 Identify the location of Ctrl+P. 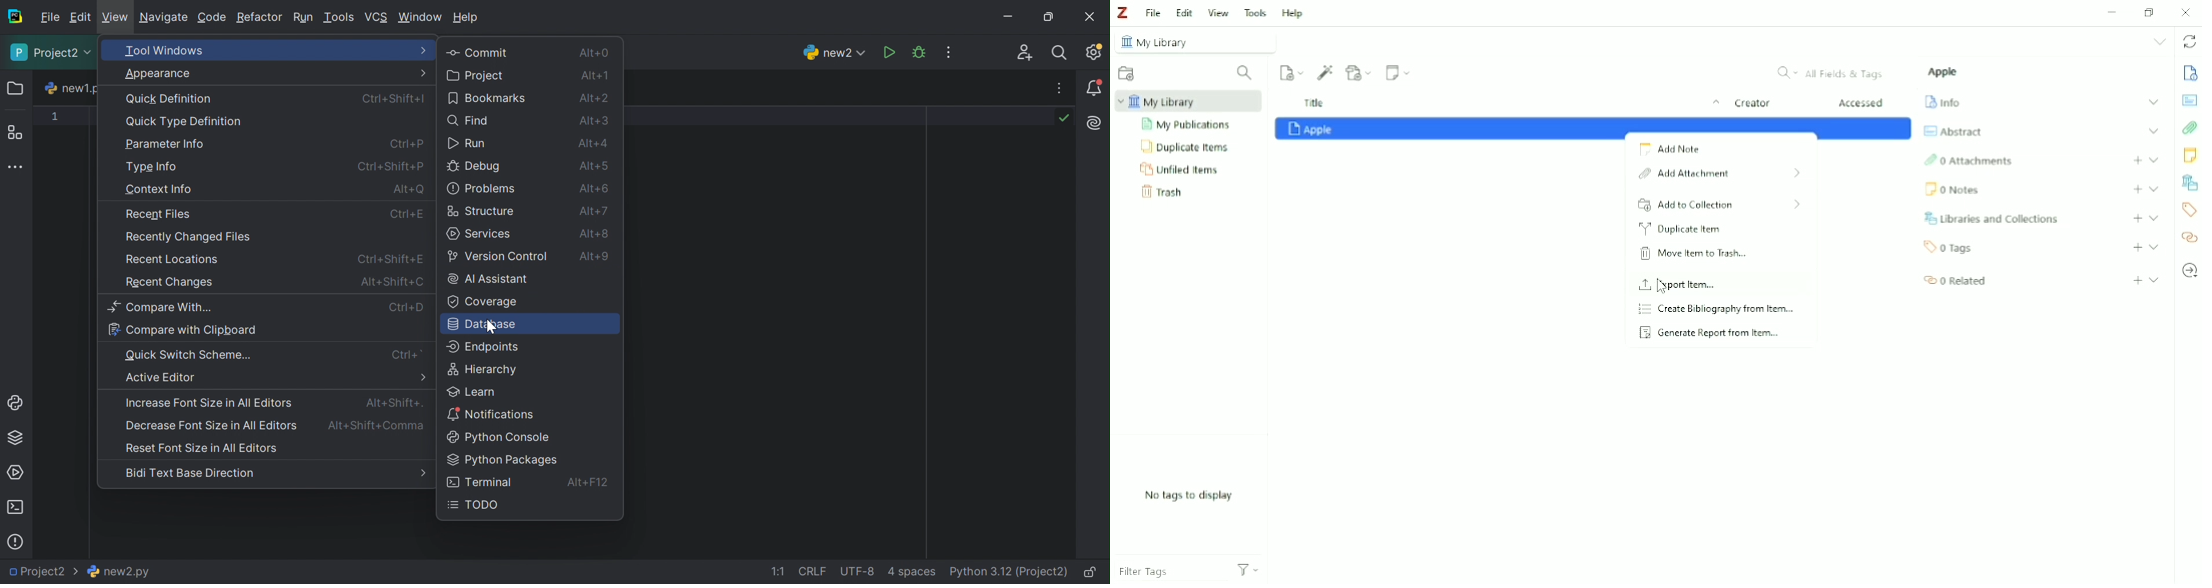
(406, 143).